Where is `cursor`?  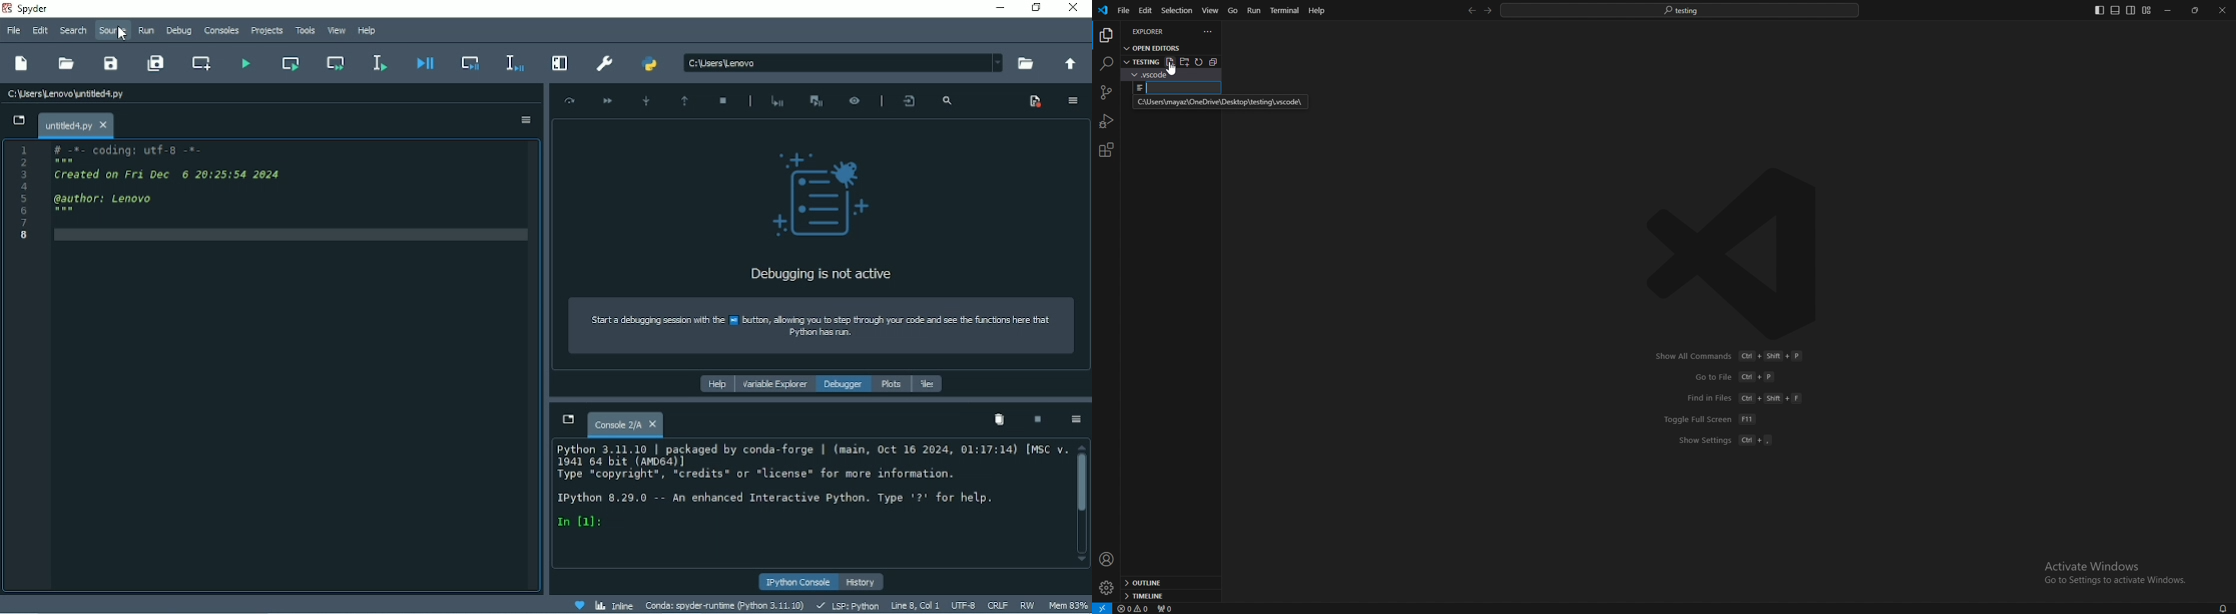 cursor is located at coordinates (1171, 72).